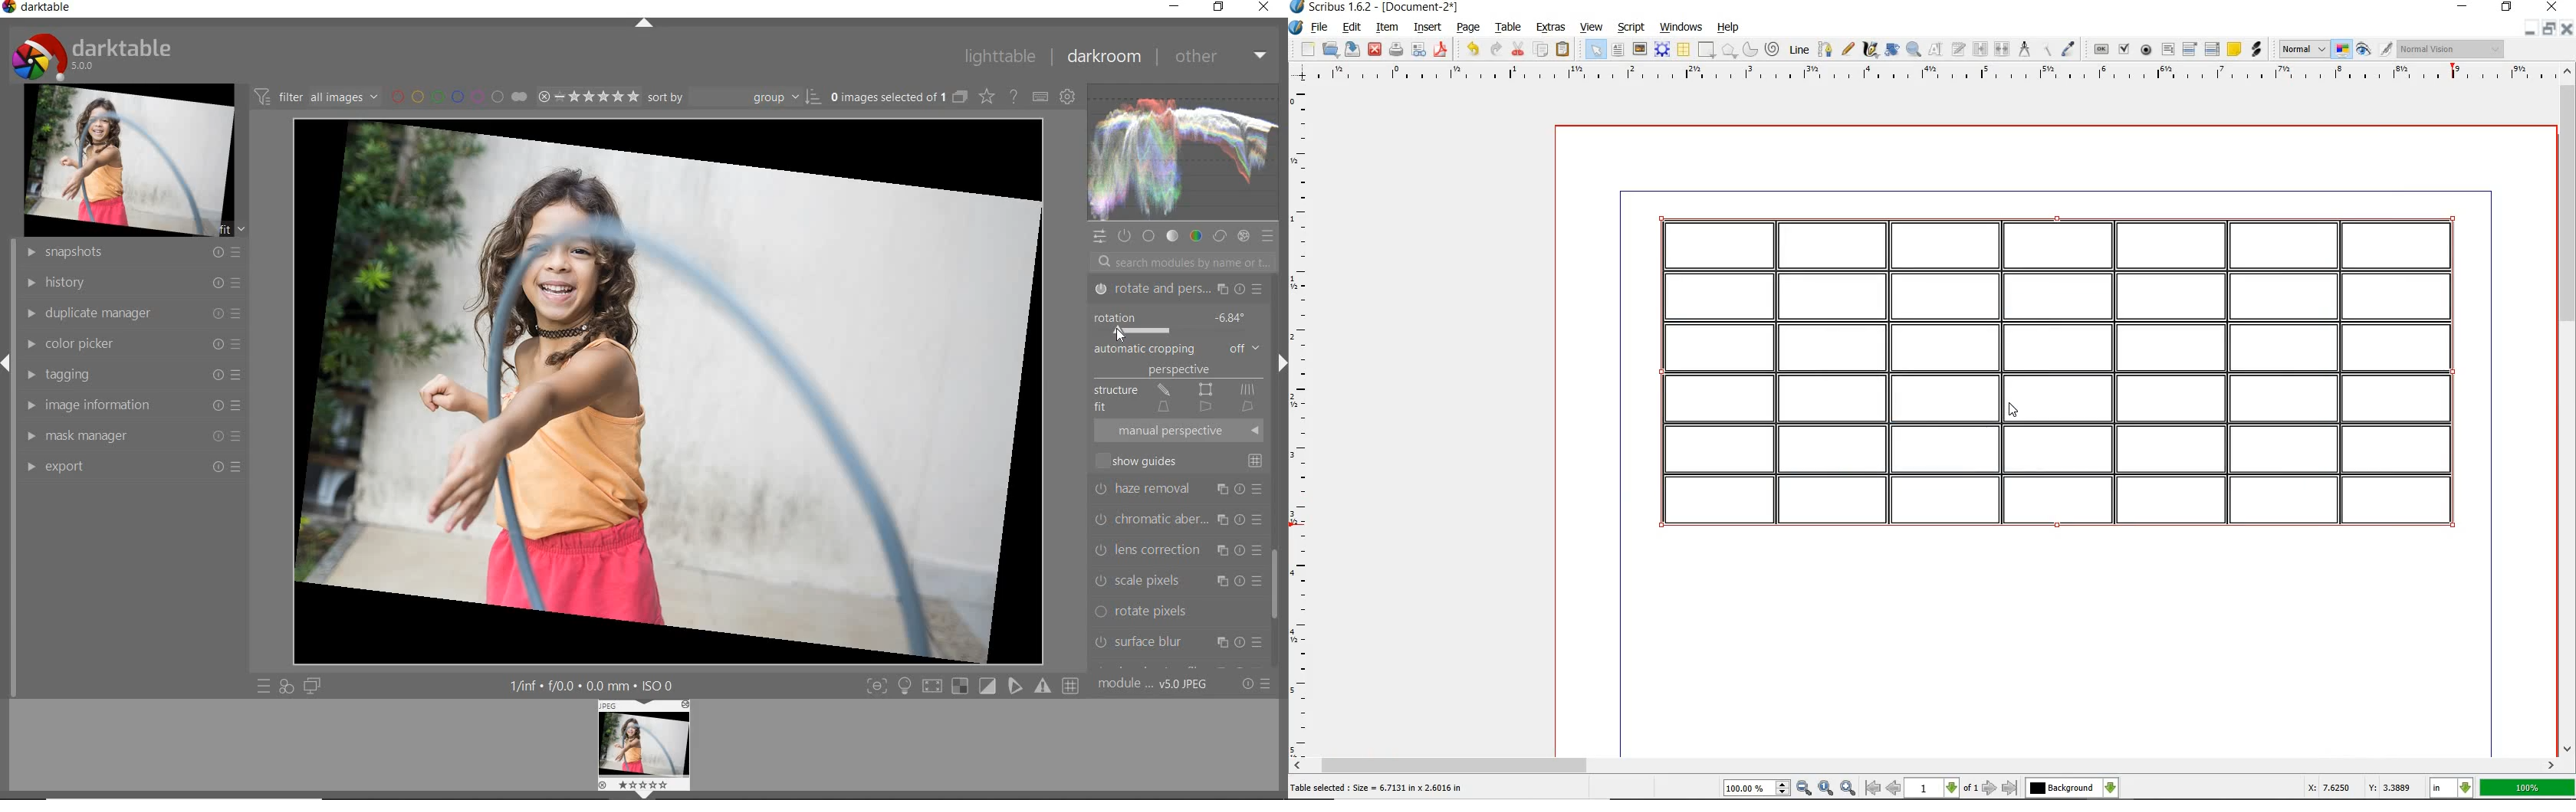 This screenshot has width=2576, height=812. Describe the element at coordinates (1178, 518) in the screenshot. I see `chromatic aberration` at that location.